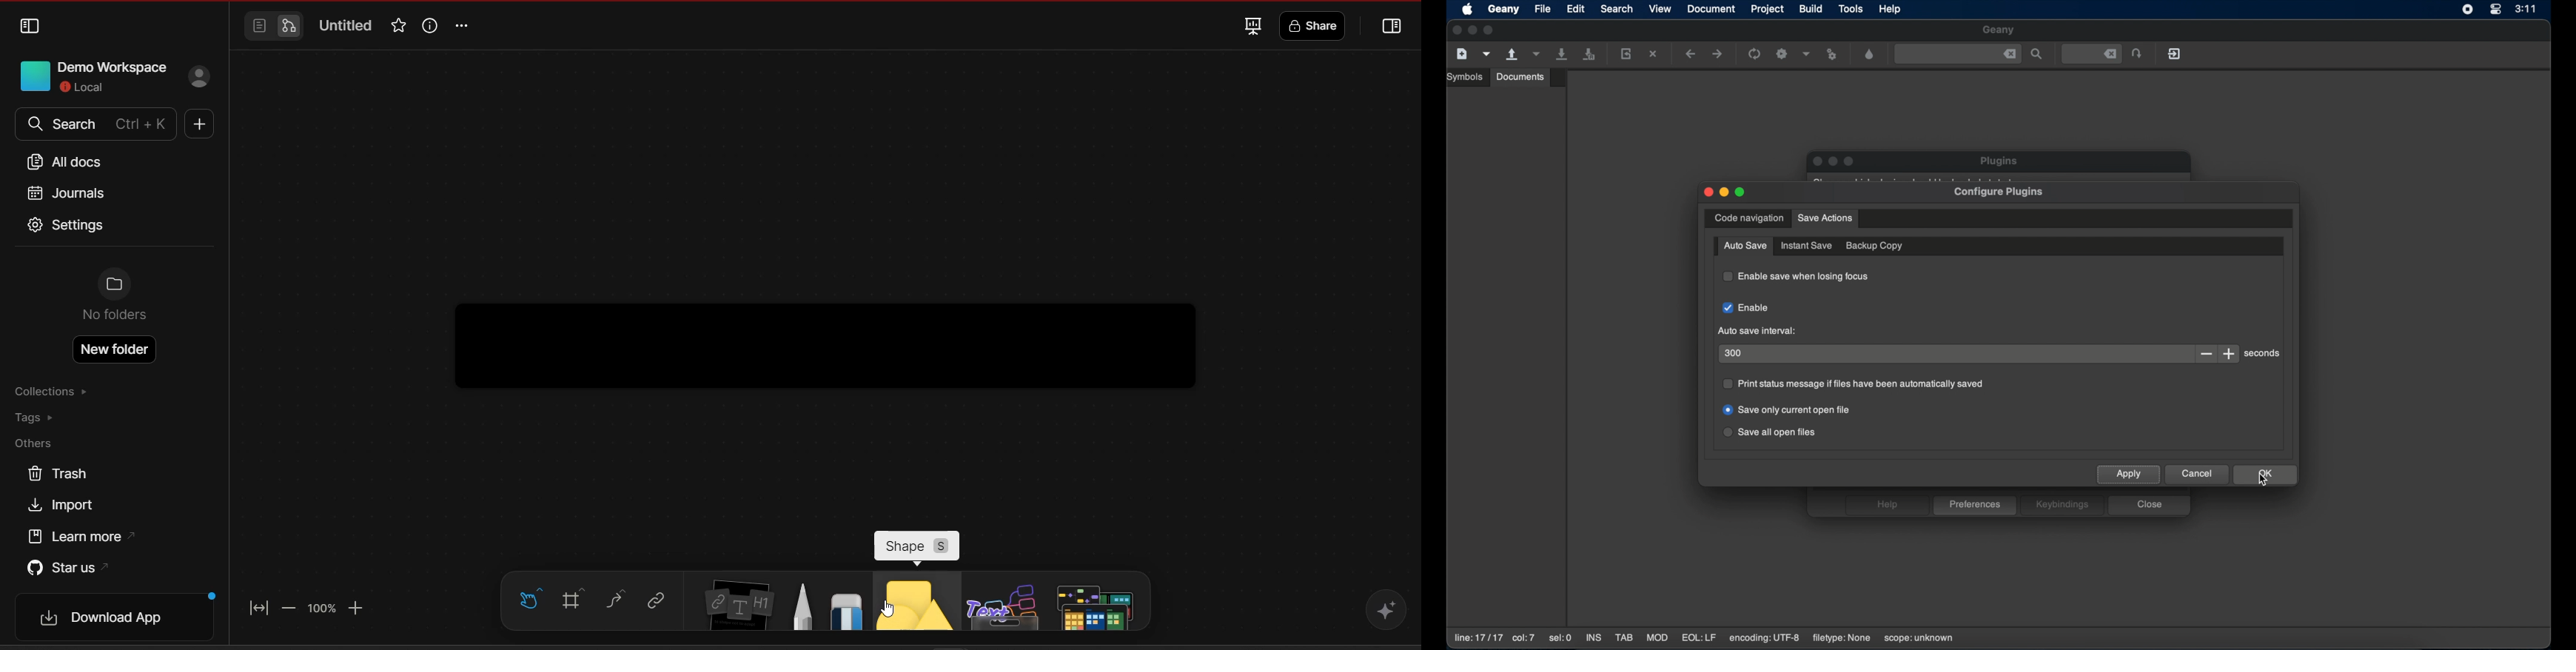  I want to click on geany, so click(1504, 10).